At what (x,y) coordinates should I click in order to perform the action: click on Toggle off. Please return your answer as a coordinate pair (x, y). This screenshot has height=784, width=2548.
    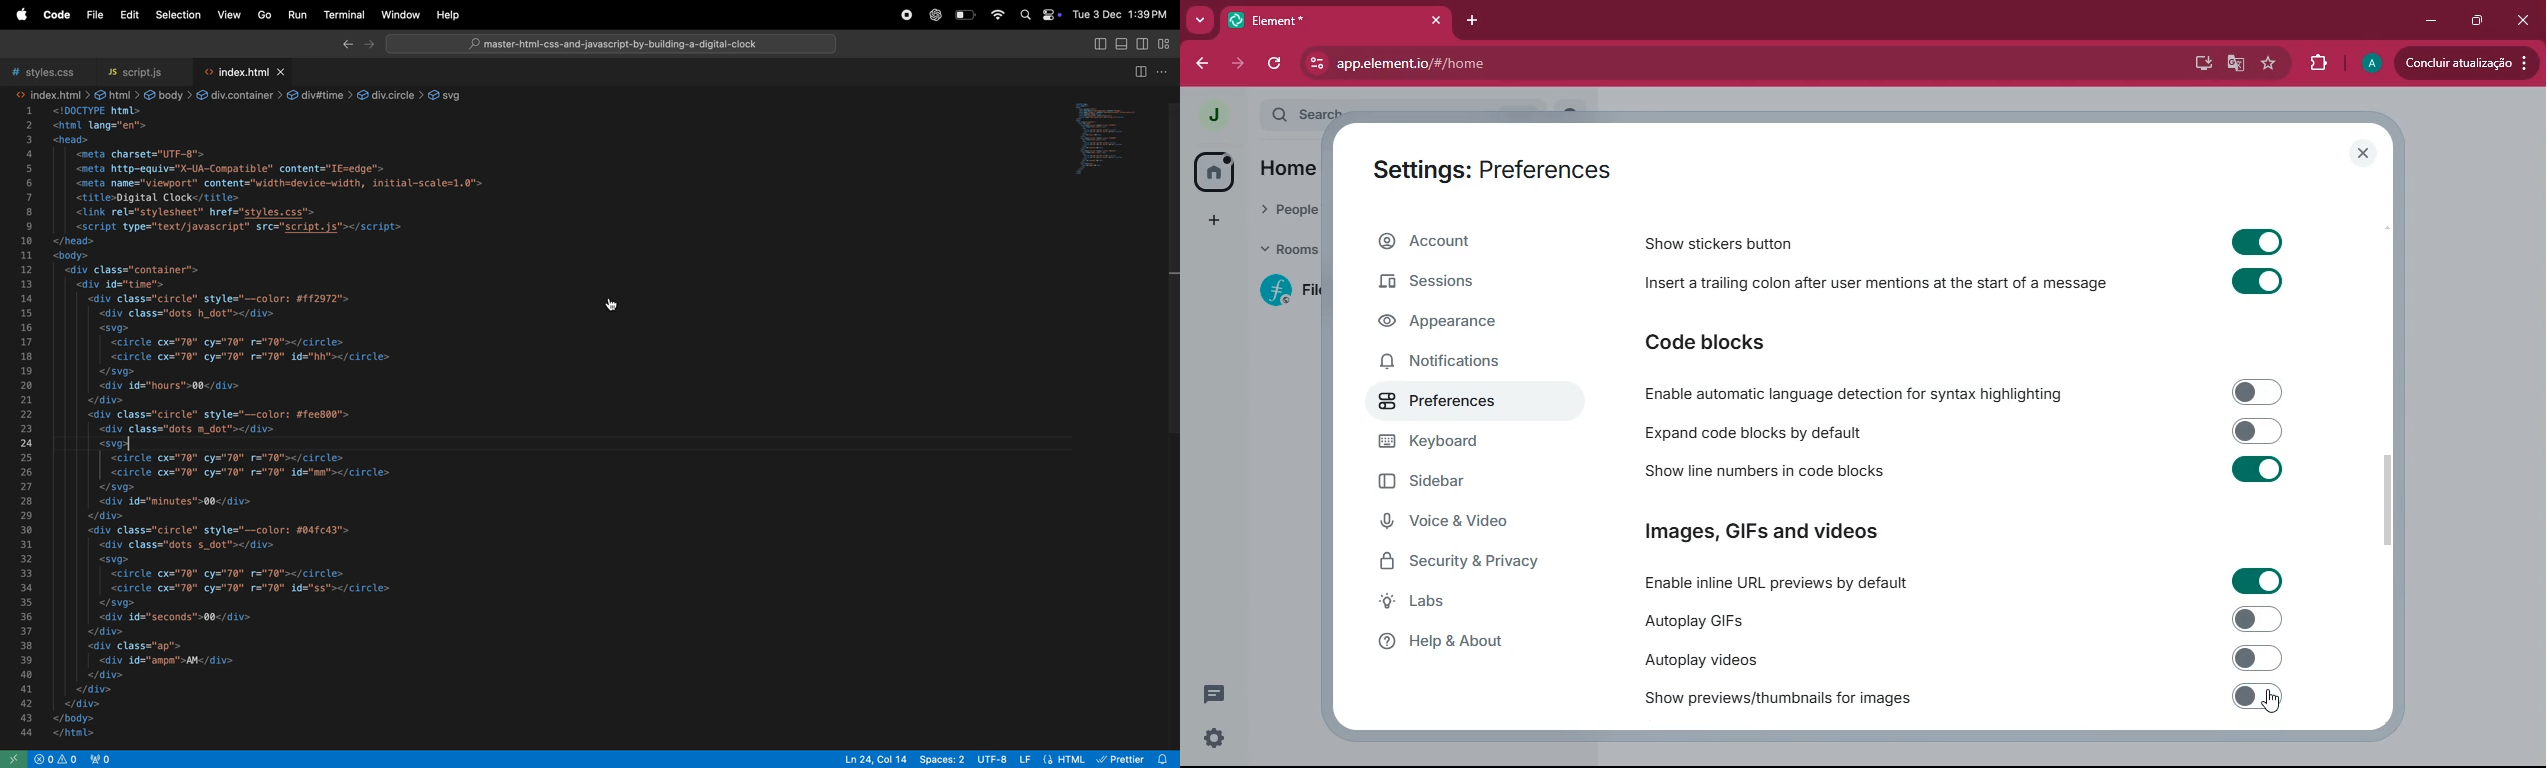
    Looking at the image, I should click on (2257, 657).